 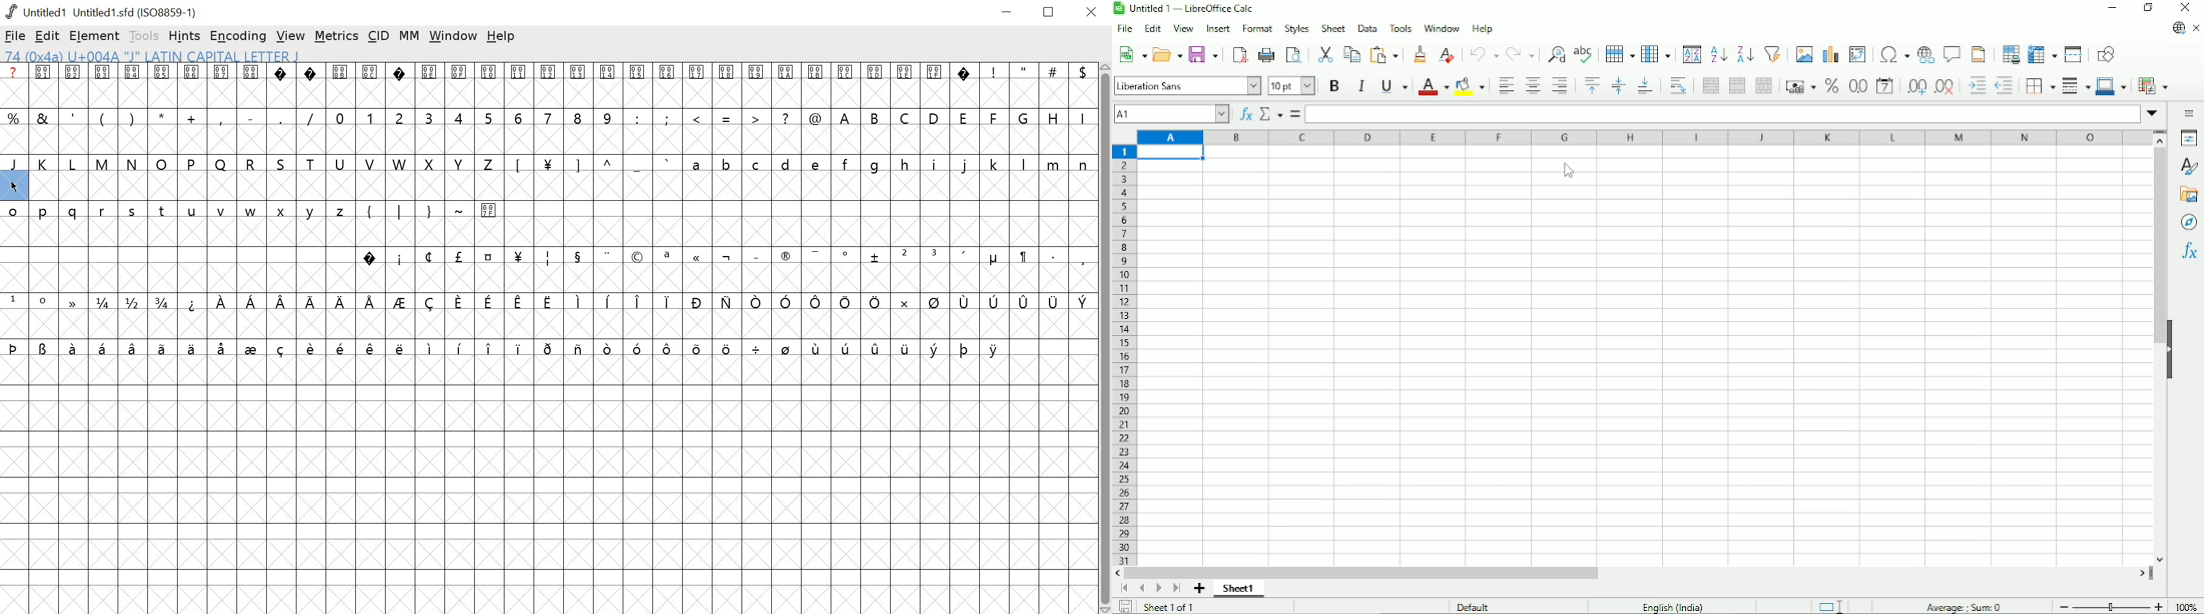 What do you see at coordinates (48, 37) in the screenshot?
I see `EDIT` at bounding box center [48, 37].